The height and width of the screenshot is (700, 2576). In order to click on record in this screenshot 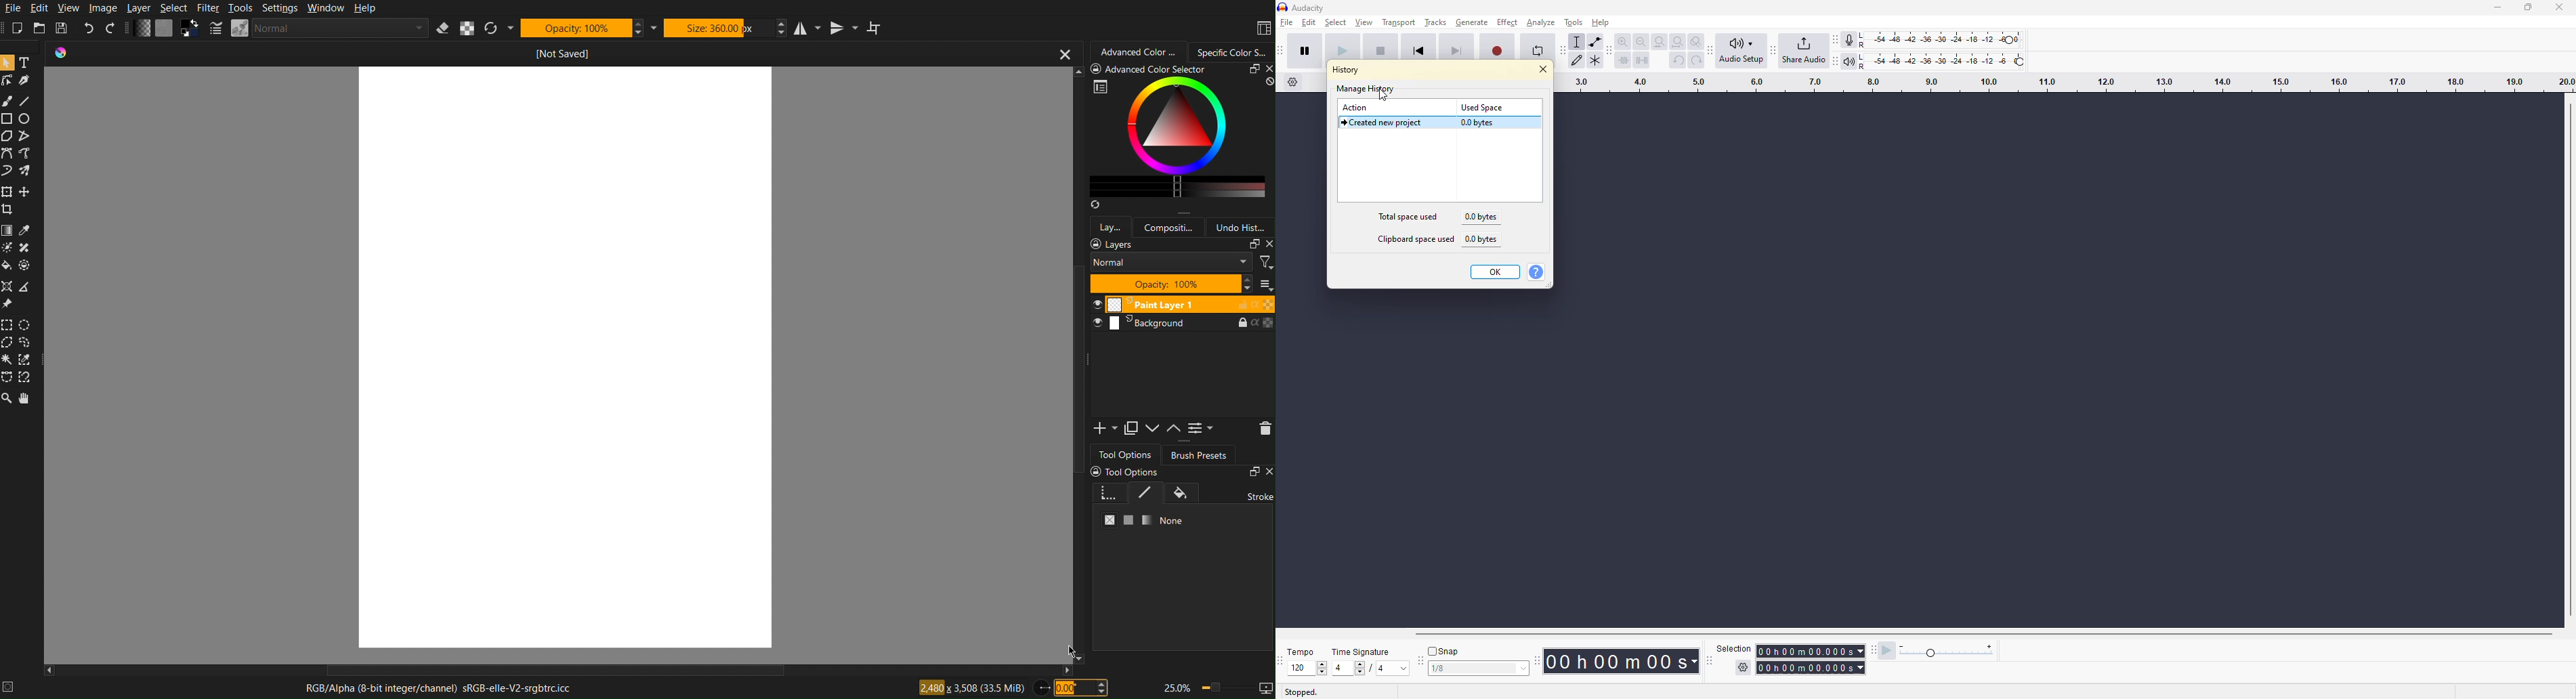, I will do `click(1498, 50)`.